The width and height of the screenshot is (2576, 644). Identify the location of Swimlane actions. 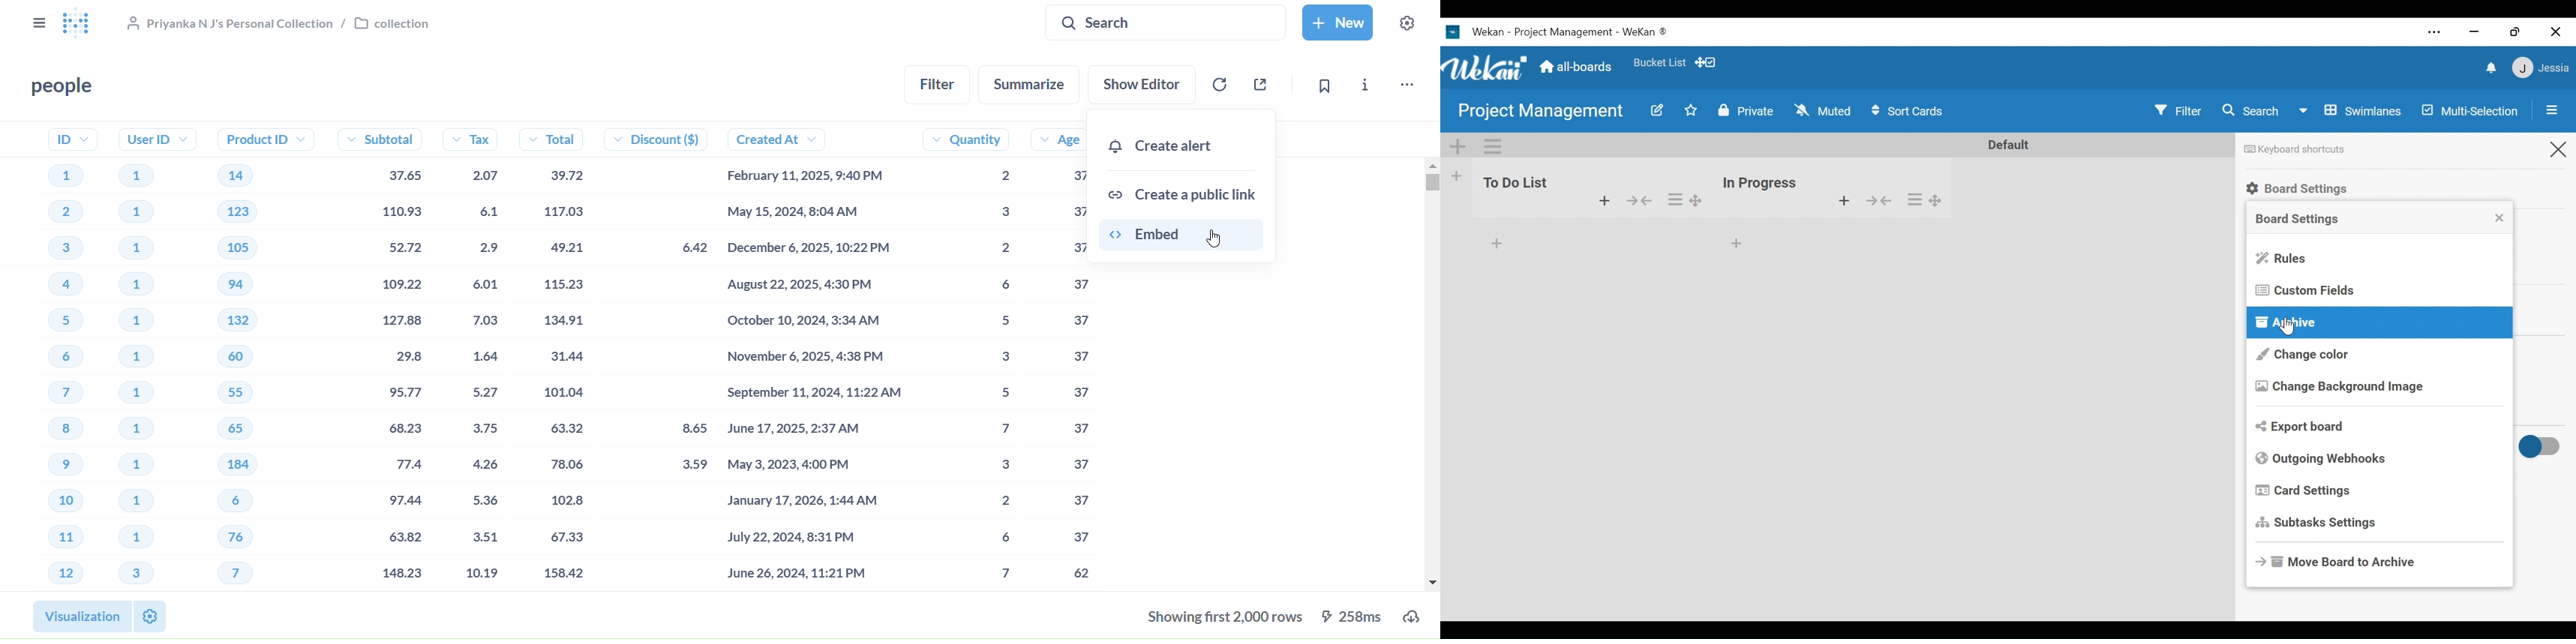
(1493, 147).